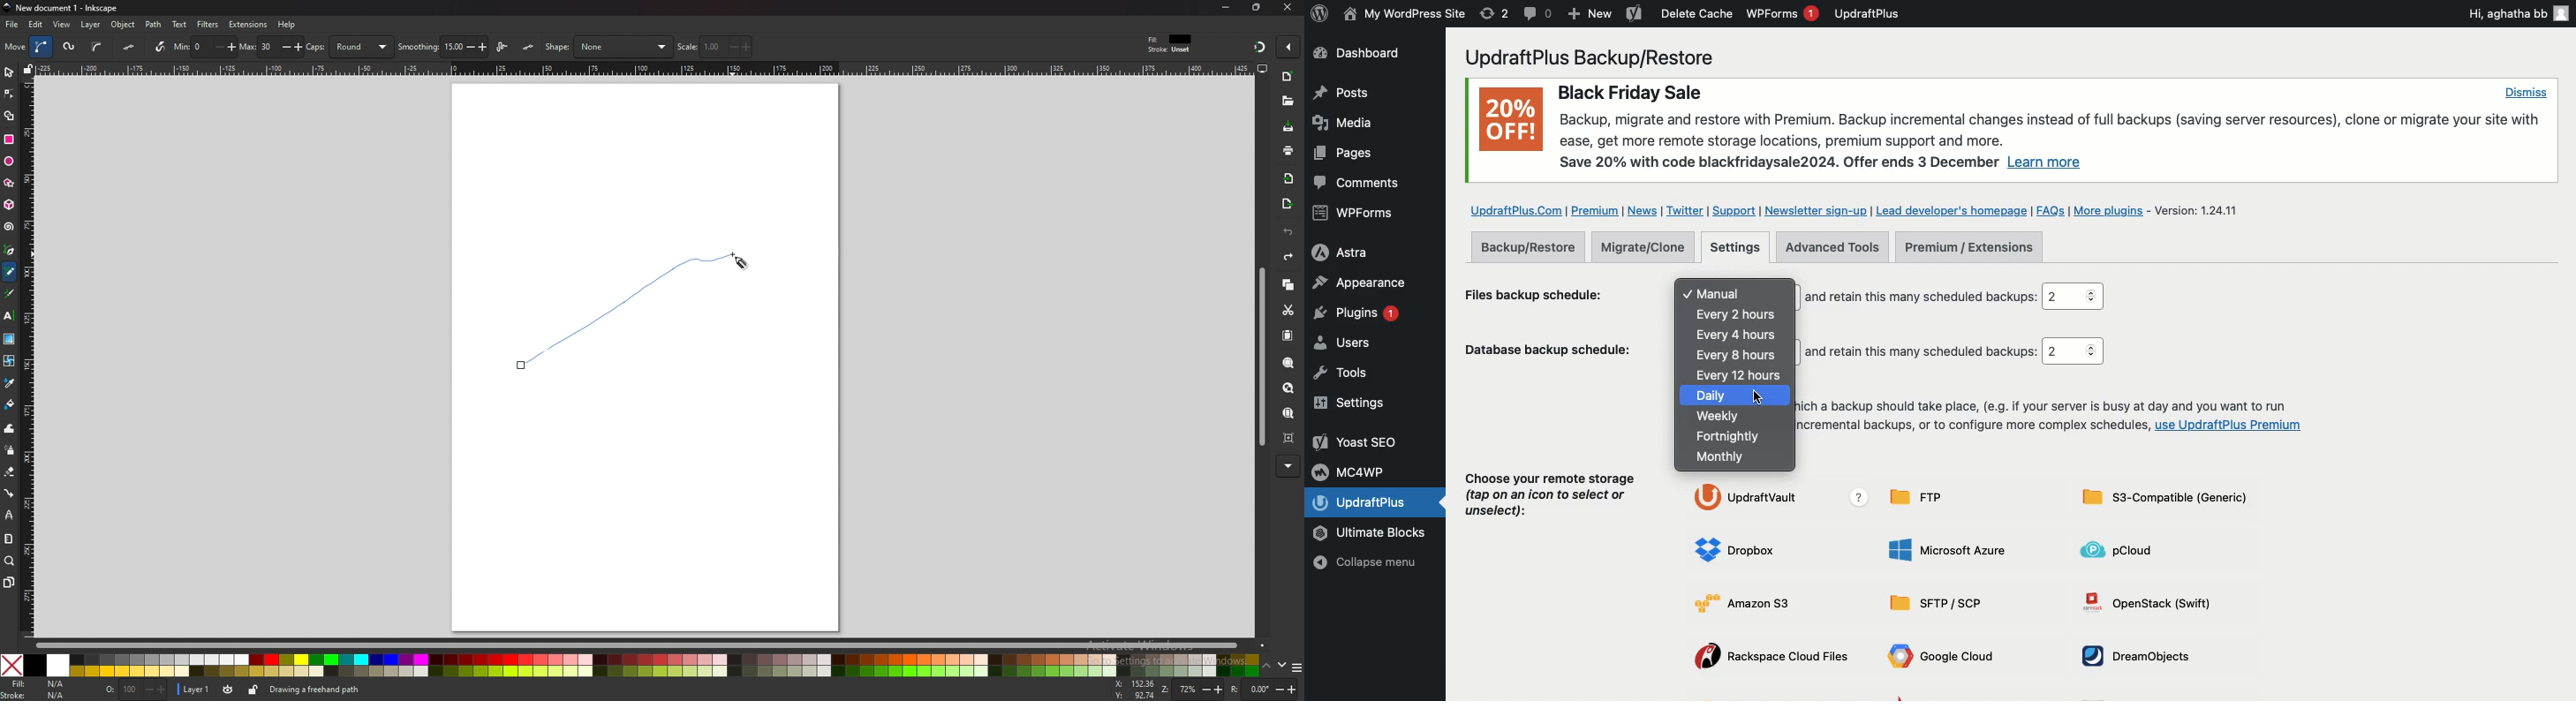  Describe the element at coordinates (9, 515) in the screenshot. I see `lpe` at that location.